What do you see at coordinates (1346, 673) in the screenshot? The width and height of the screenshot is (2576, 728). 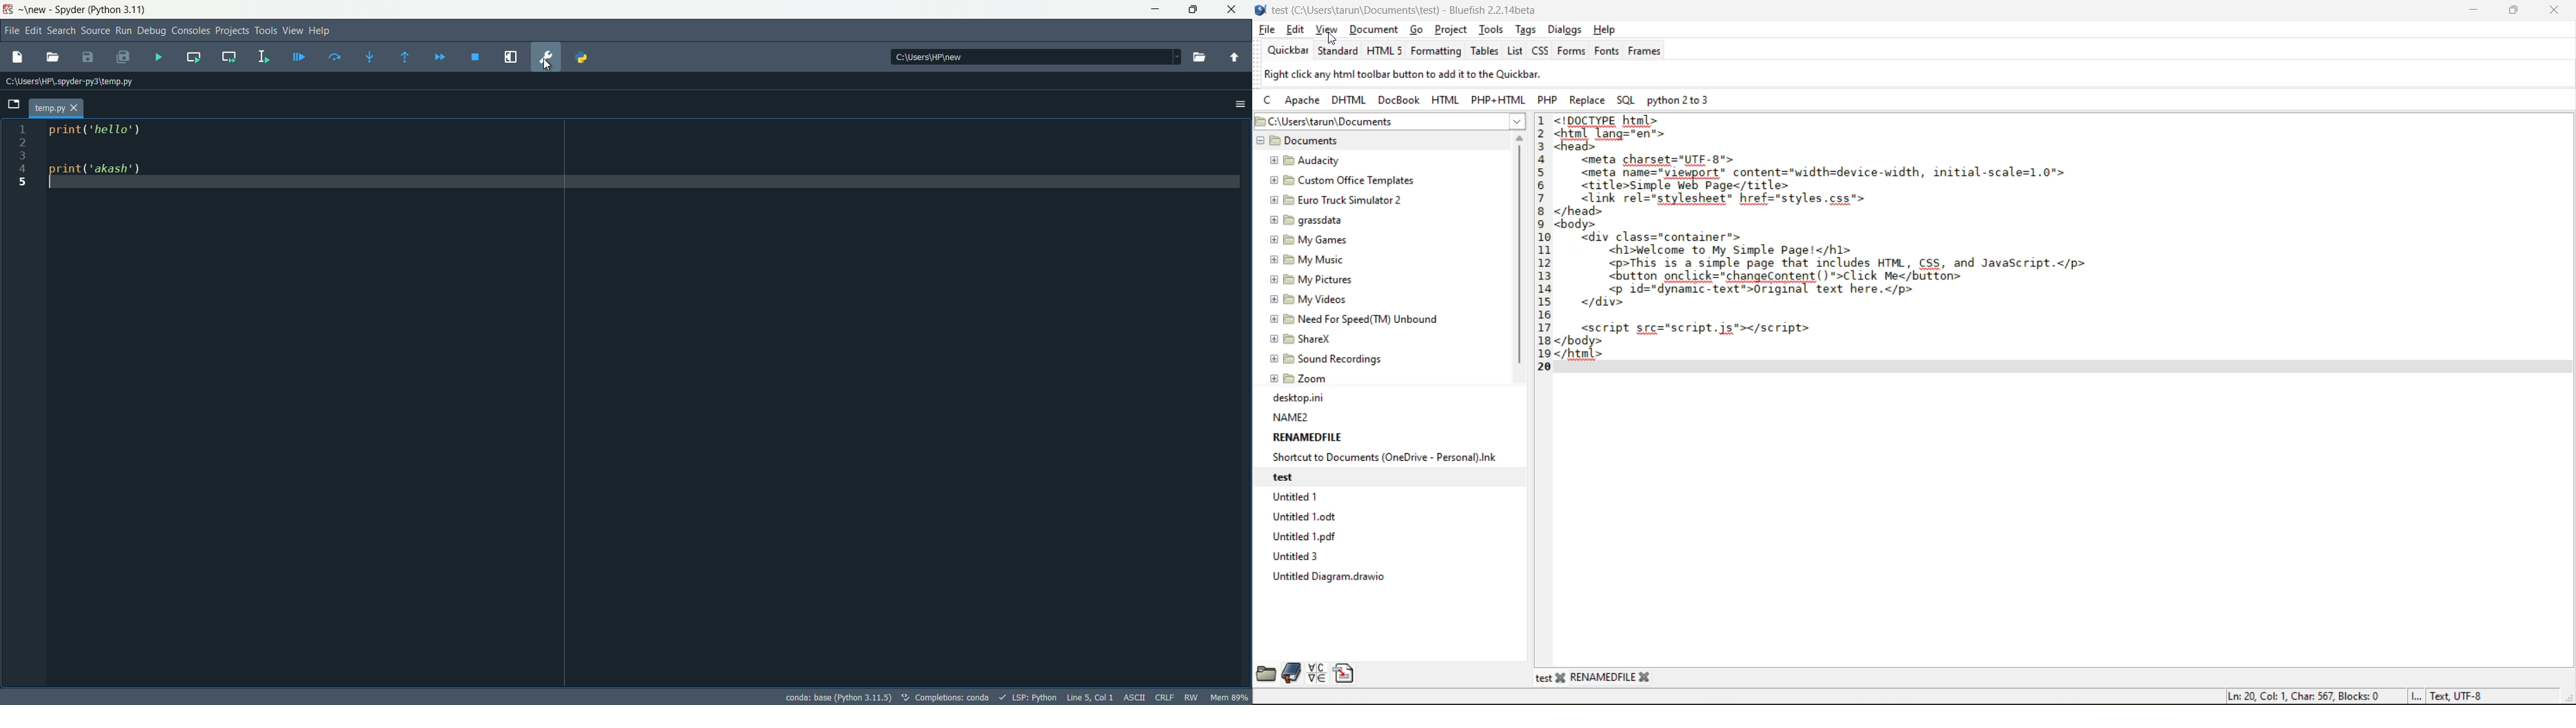 I see `snippets` at bounding box center [1346, 673].